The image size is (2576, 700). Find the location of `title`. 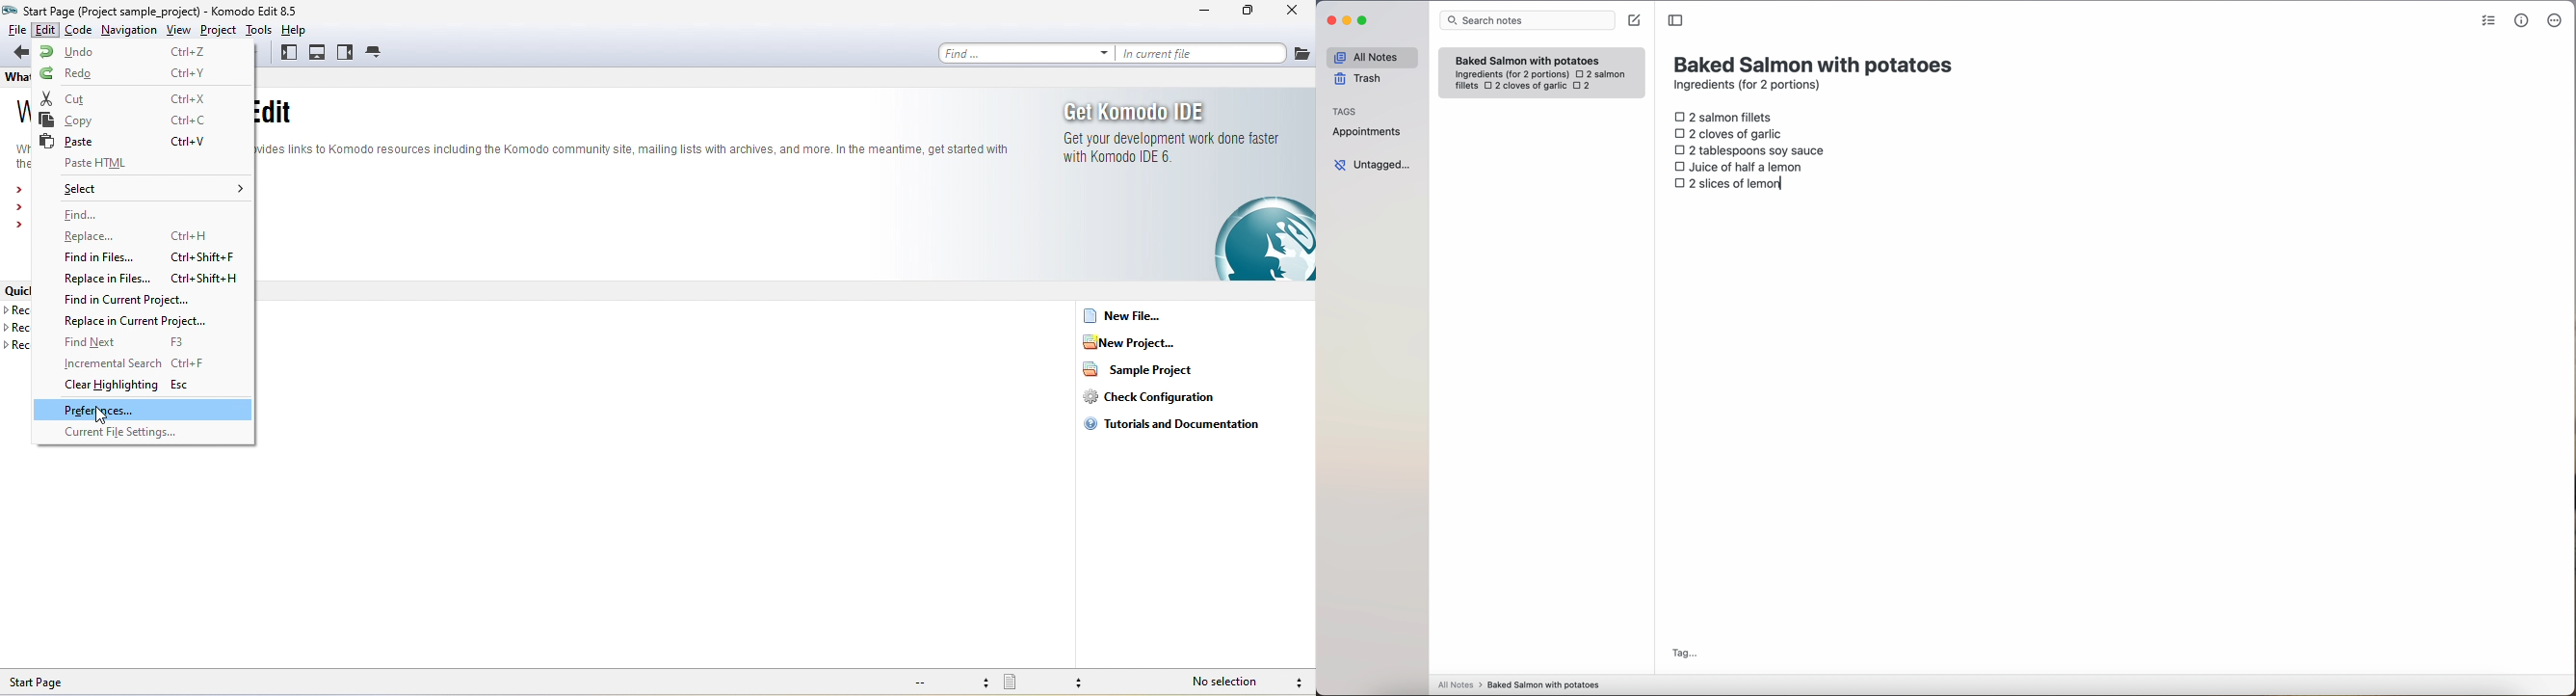

title is located at coordinates (1815, 63).